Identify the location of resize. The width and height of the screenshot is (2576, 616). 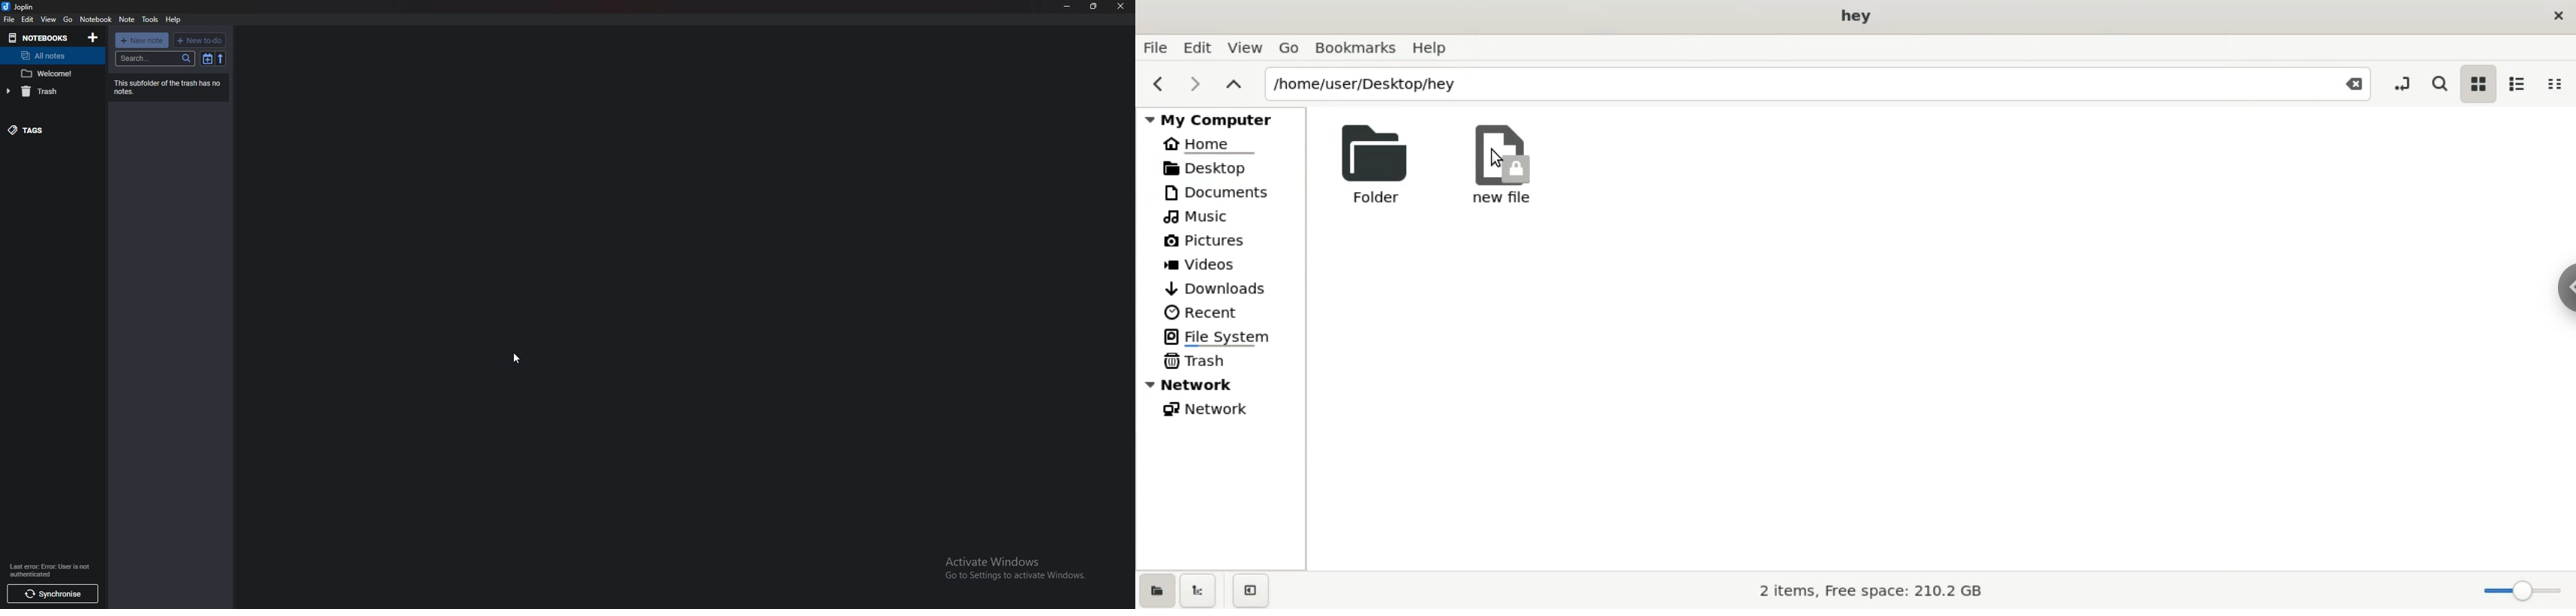
(1093, 7).